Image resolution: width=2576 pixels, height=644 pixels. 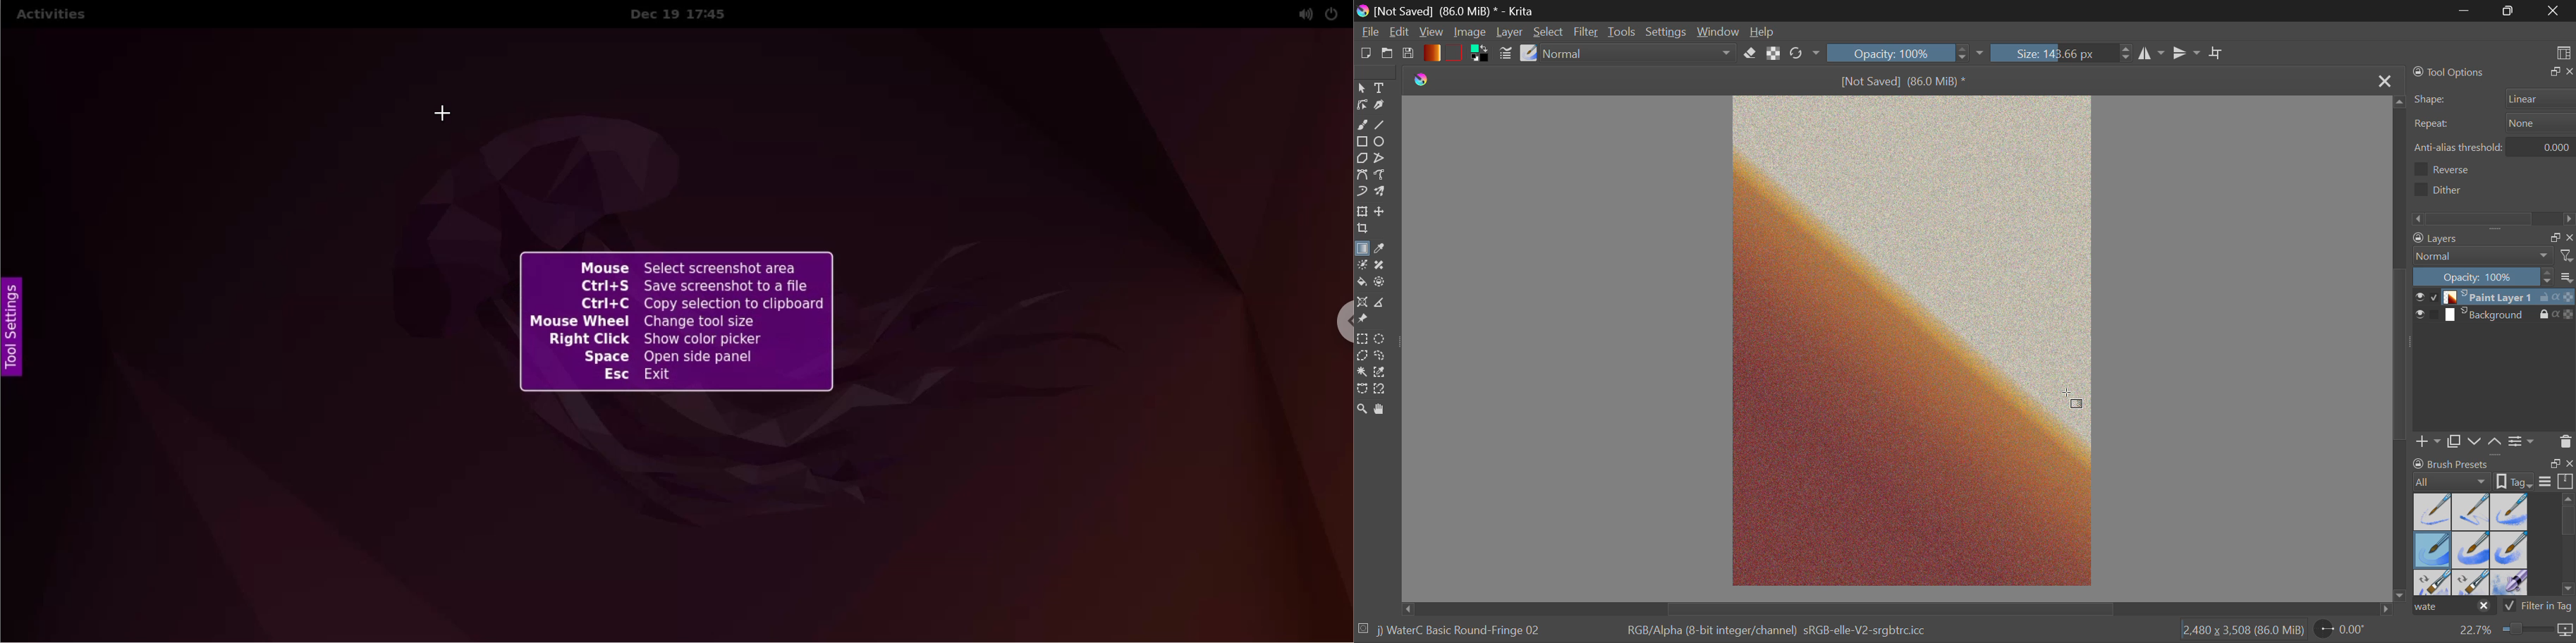 I want to click on File, so click(x=1369, y=31).